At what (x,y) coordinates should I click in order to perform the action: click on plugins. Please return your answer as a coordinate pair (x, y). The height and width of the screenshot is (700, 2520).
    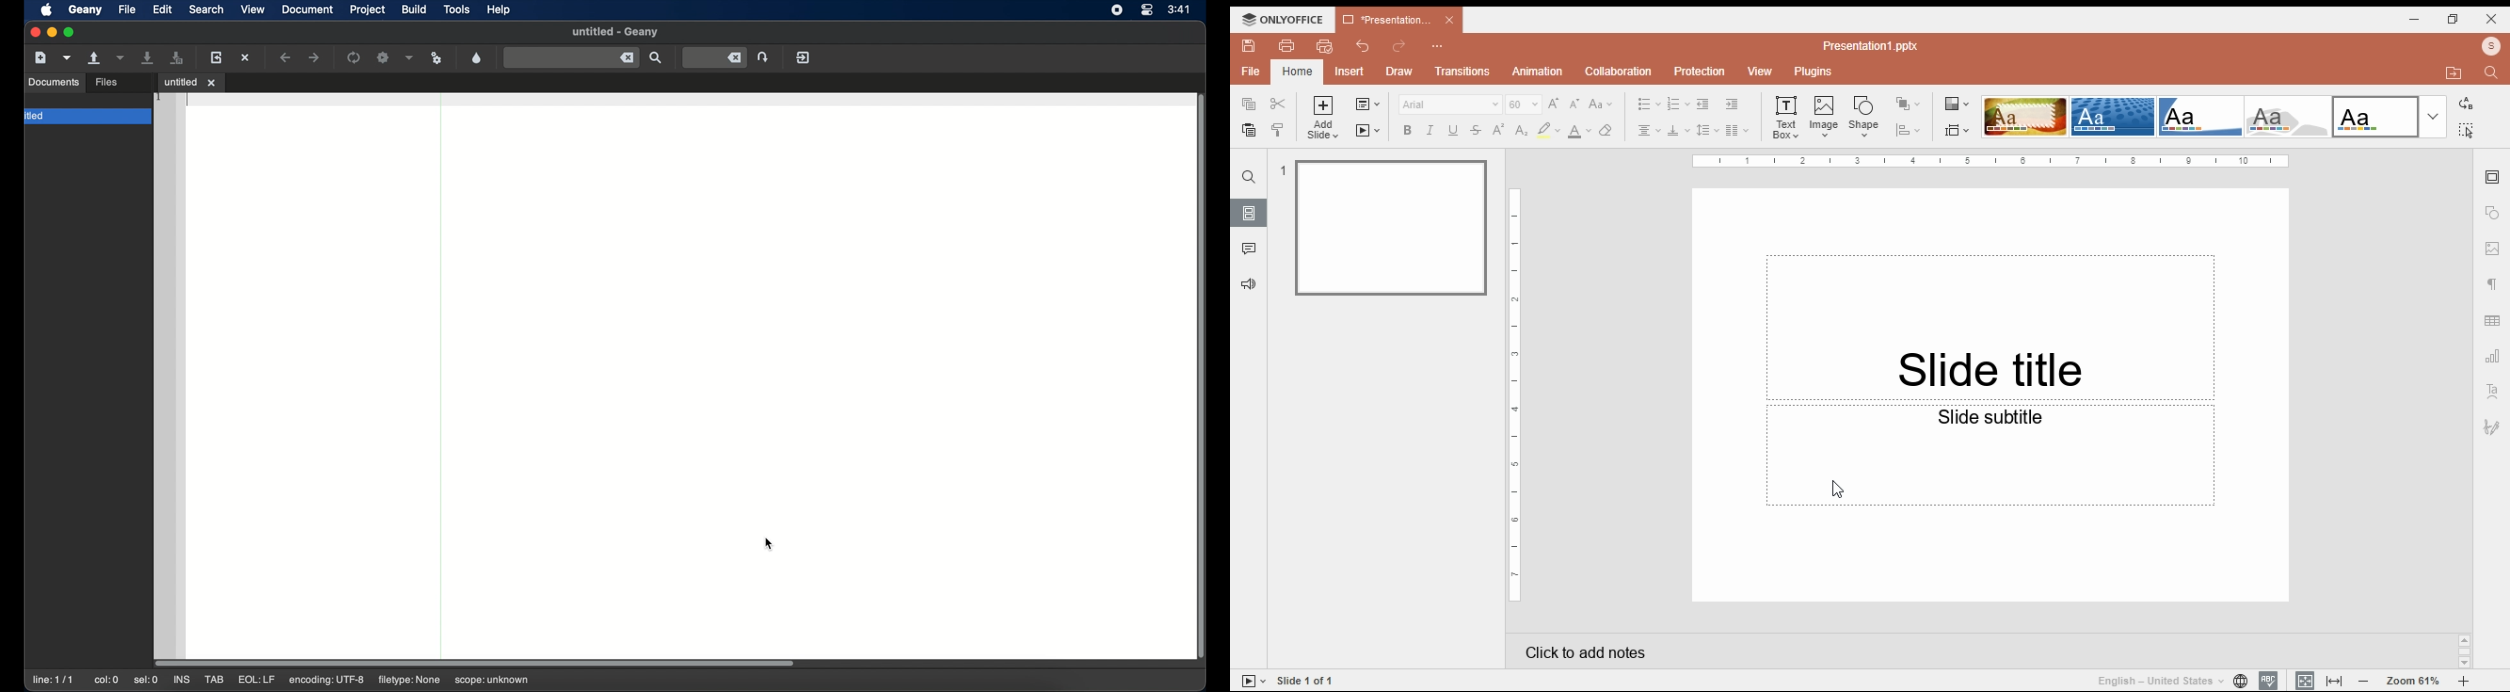
    Looking at the image, I should click on (1814, 72).